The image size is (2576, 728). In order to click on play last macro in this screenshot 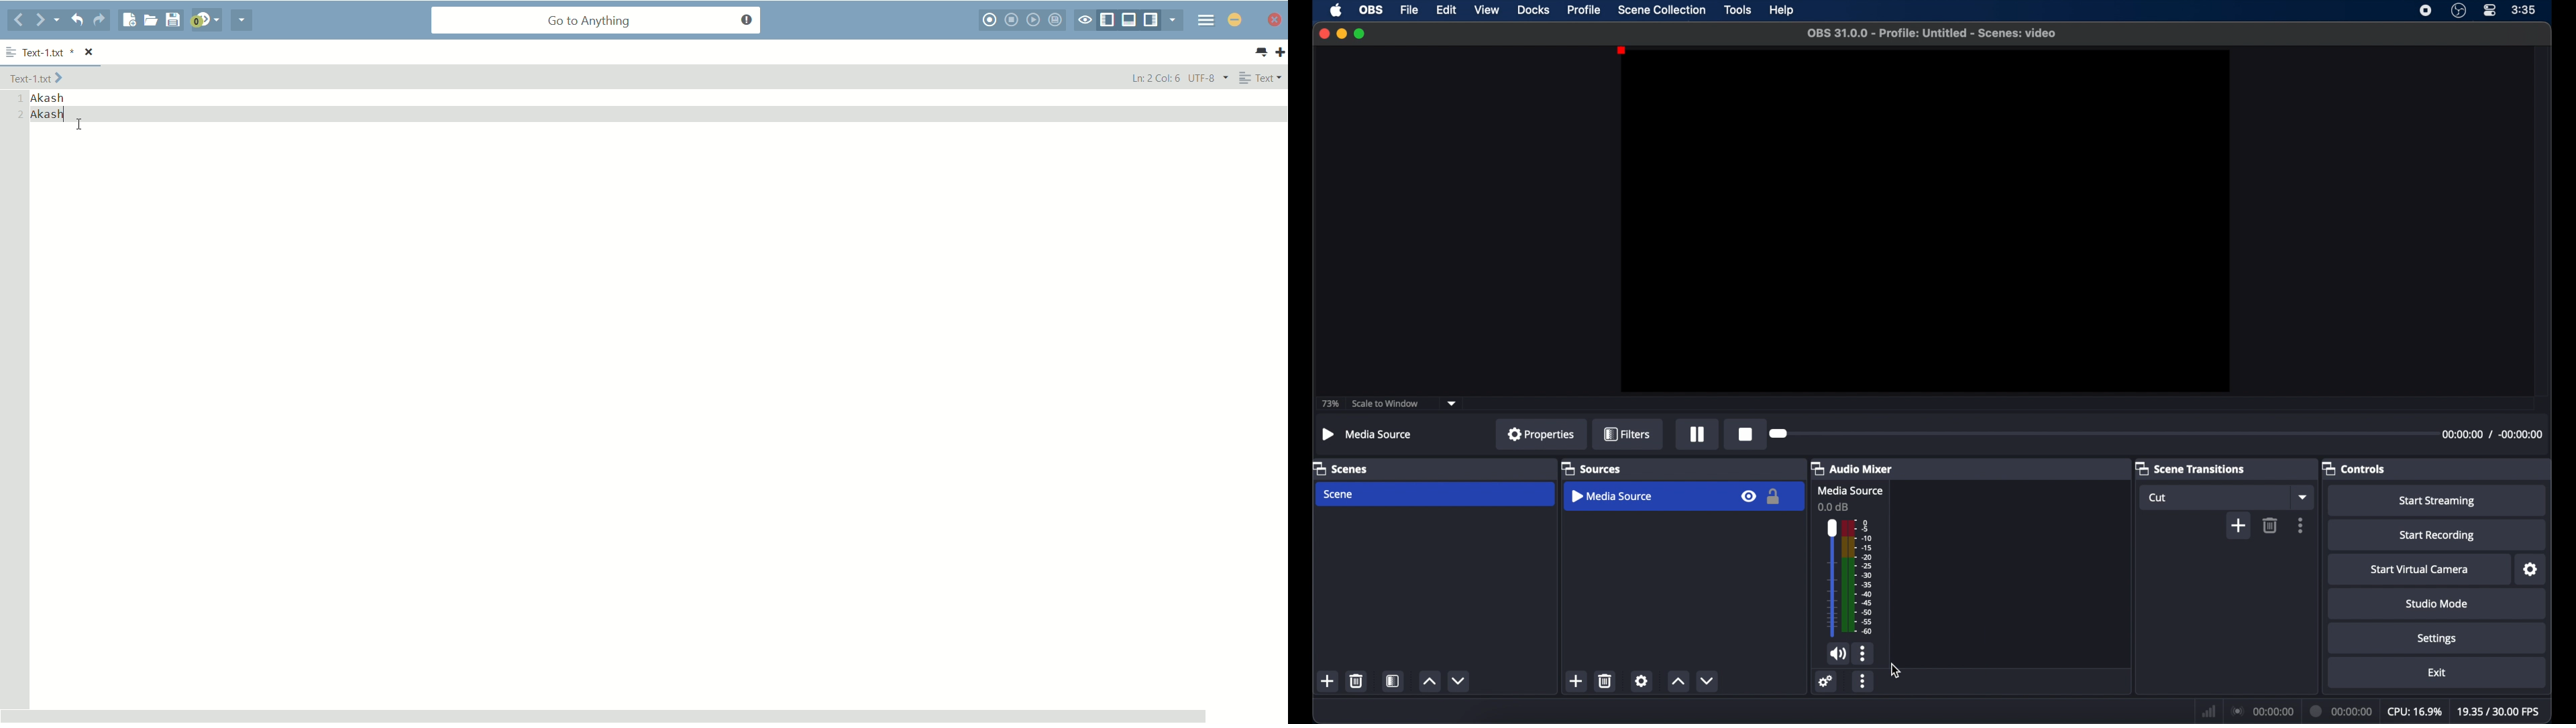, I will do `click(1034, 19)`.